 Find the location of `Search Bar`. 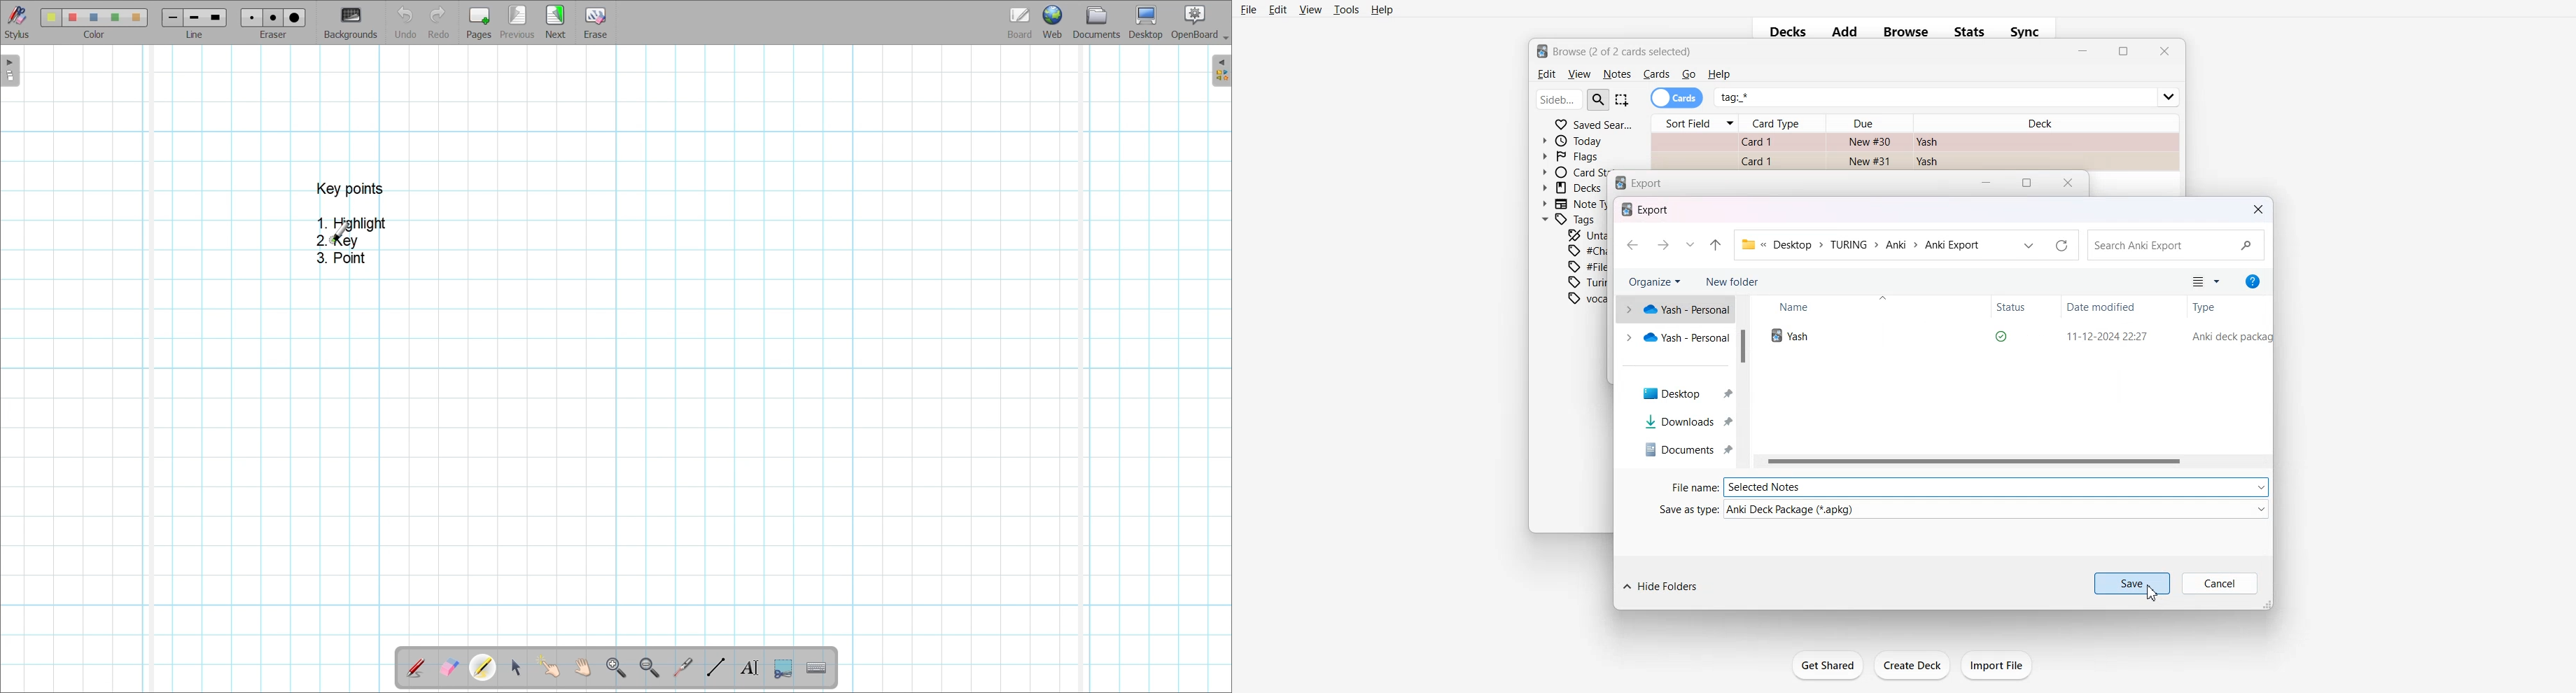

Search Bar is located at coordinates (1573, 99).